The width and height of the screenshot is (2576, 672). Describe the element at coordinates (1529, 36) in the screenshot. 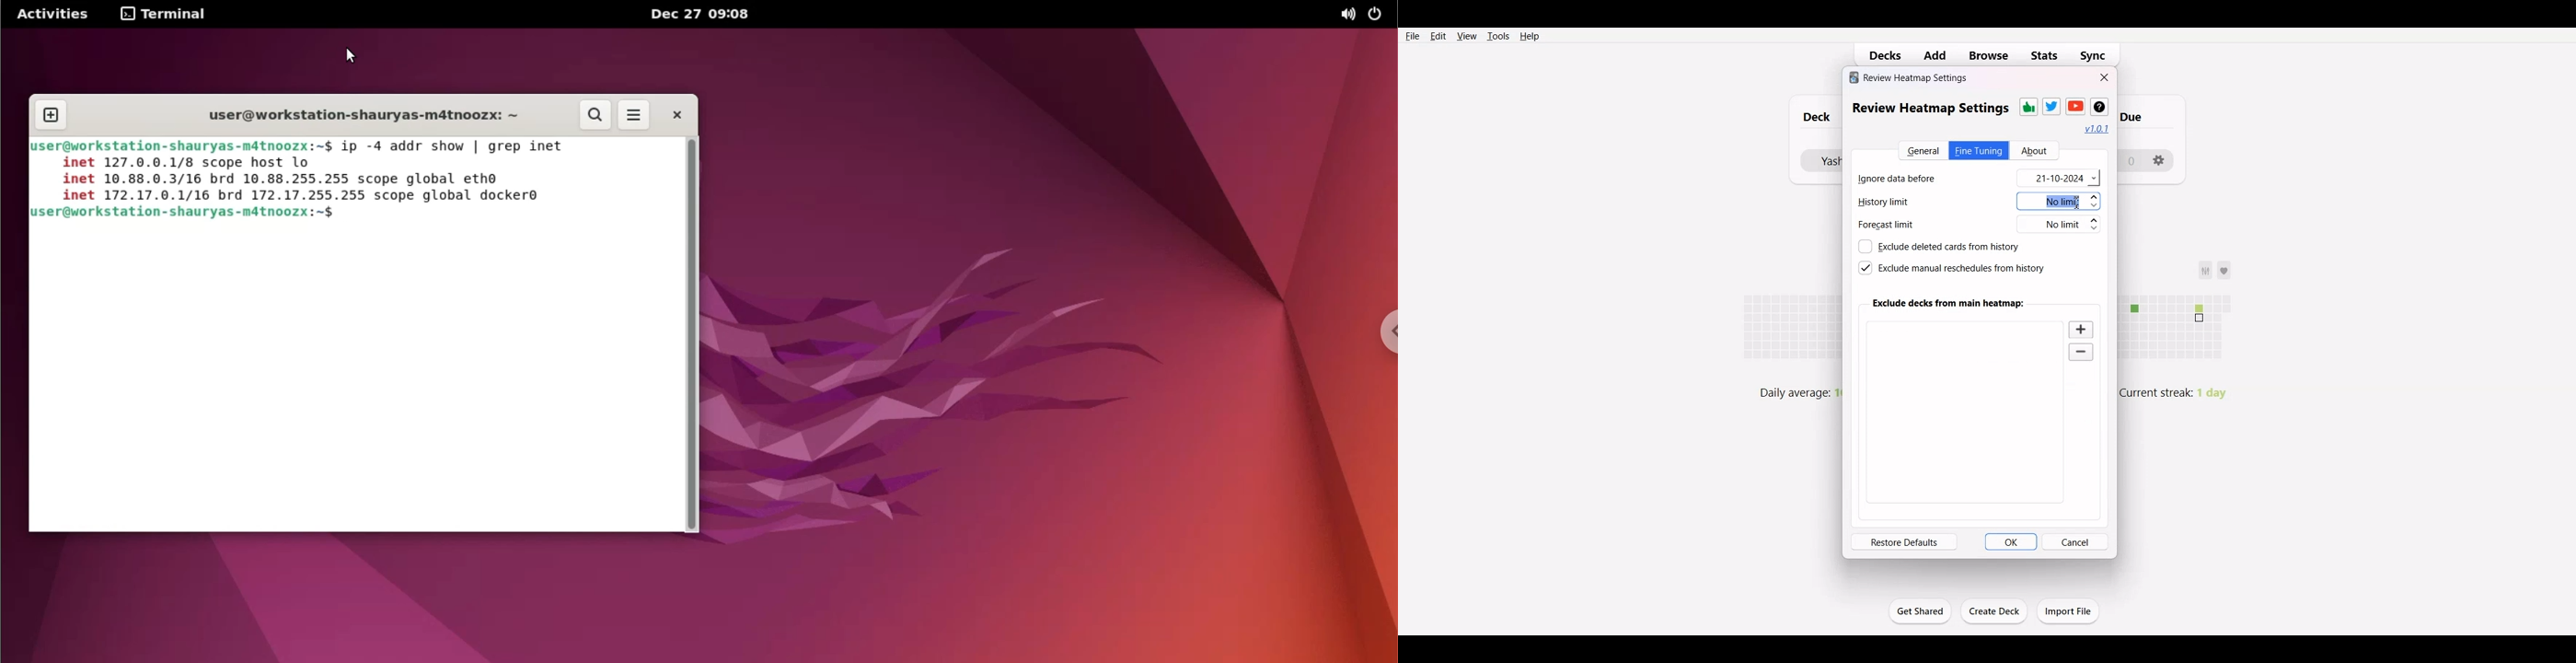

I see `Help` at that location.